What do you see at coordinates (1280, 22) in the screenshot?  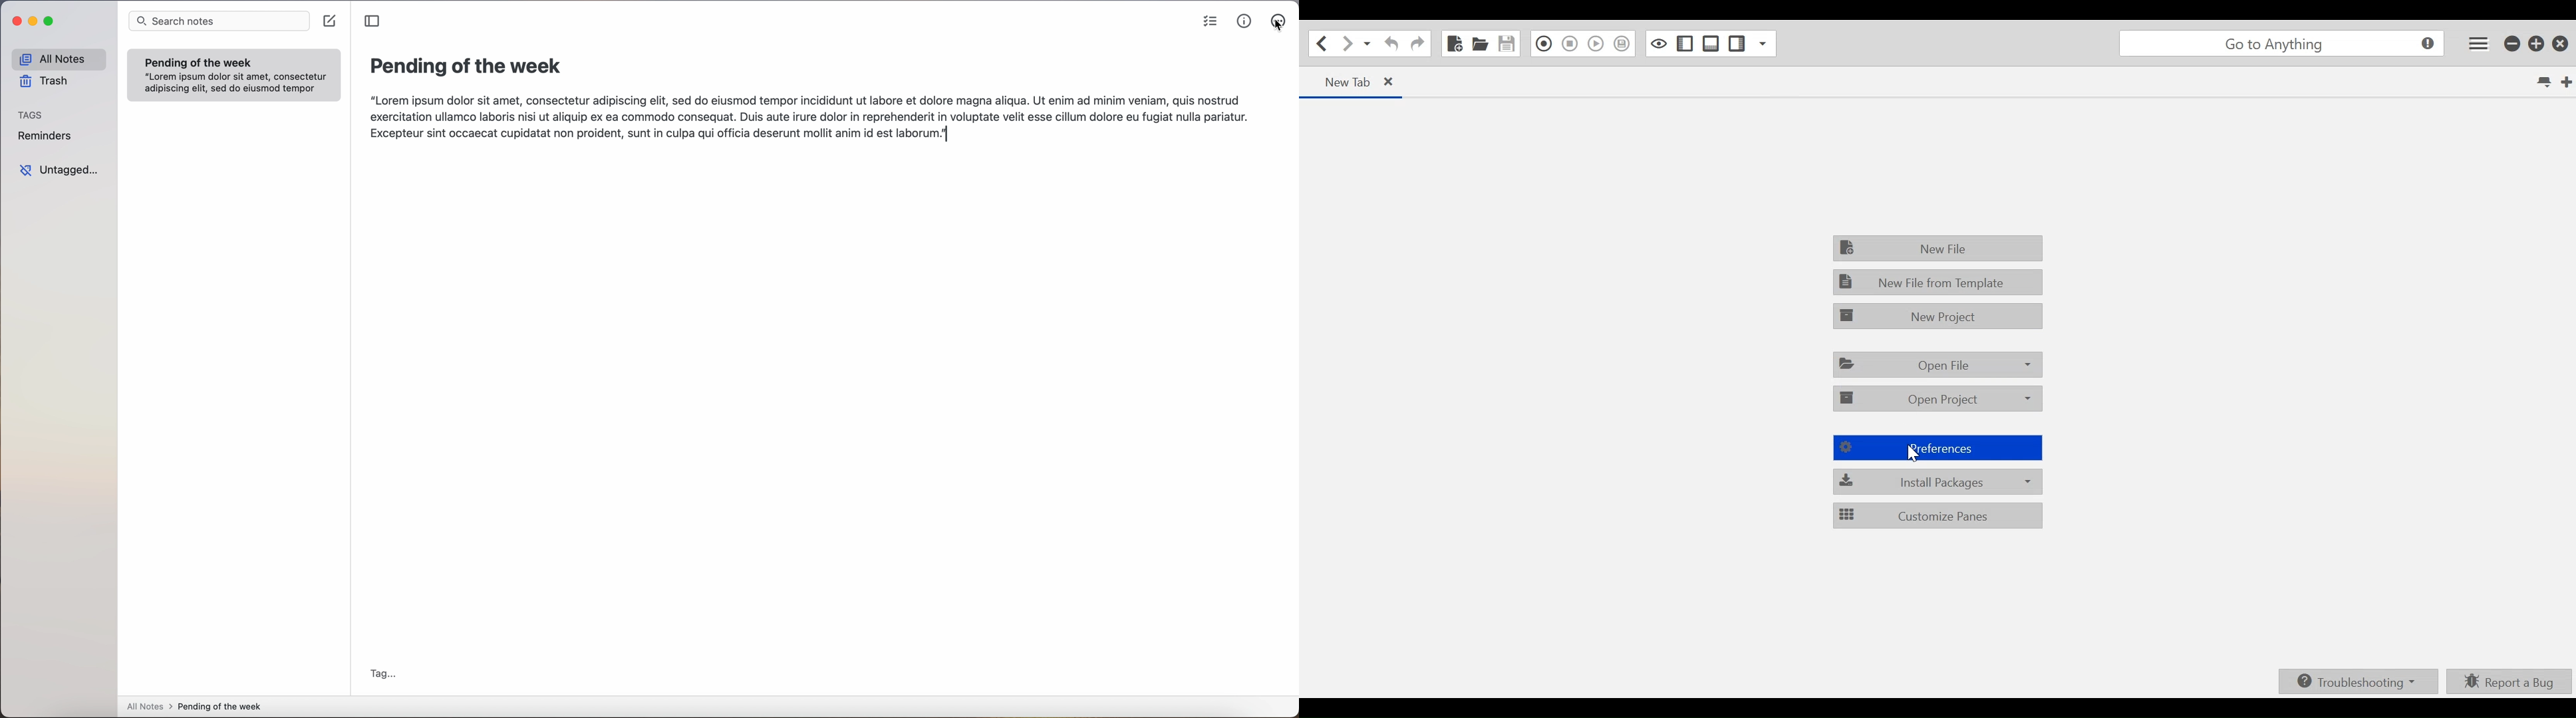 I see `click on more options` at bounding box center [1280, 22].